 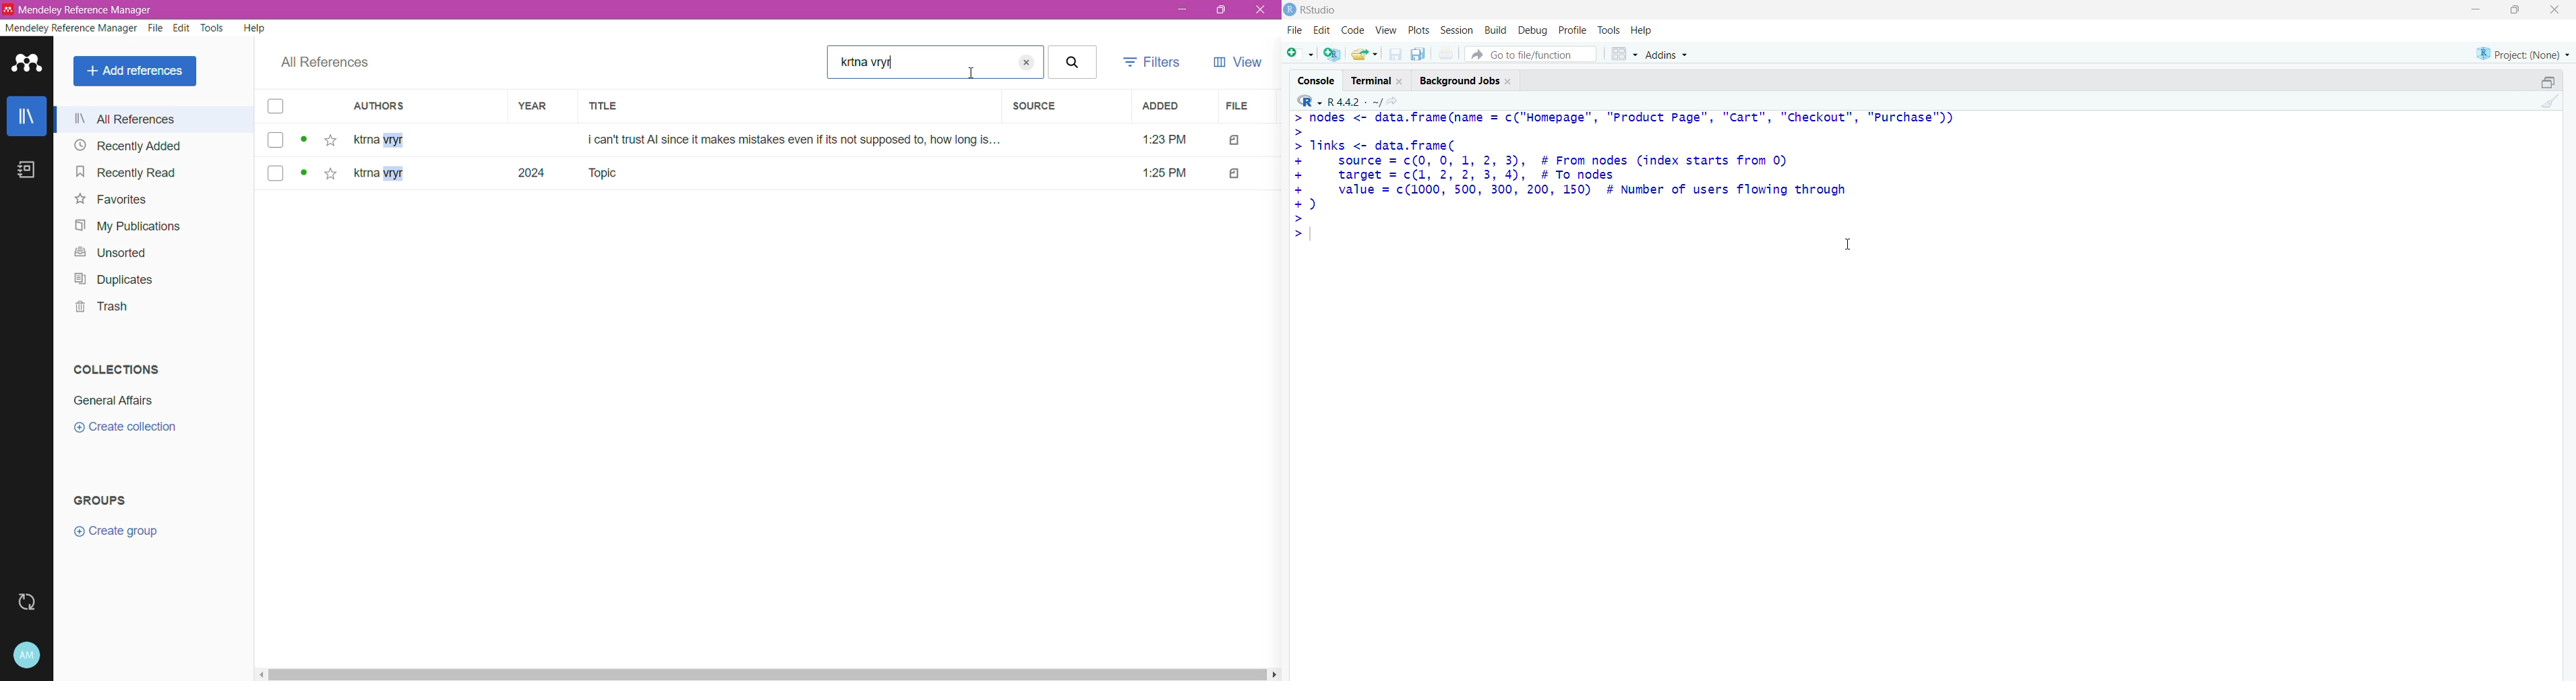 What do you see at coordinates (1469, 82) in the screenshot?
I see `background jobs` at bounding box center [1469, 82].